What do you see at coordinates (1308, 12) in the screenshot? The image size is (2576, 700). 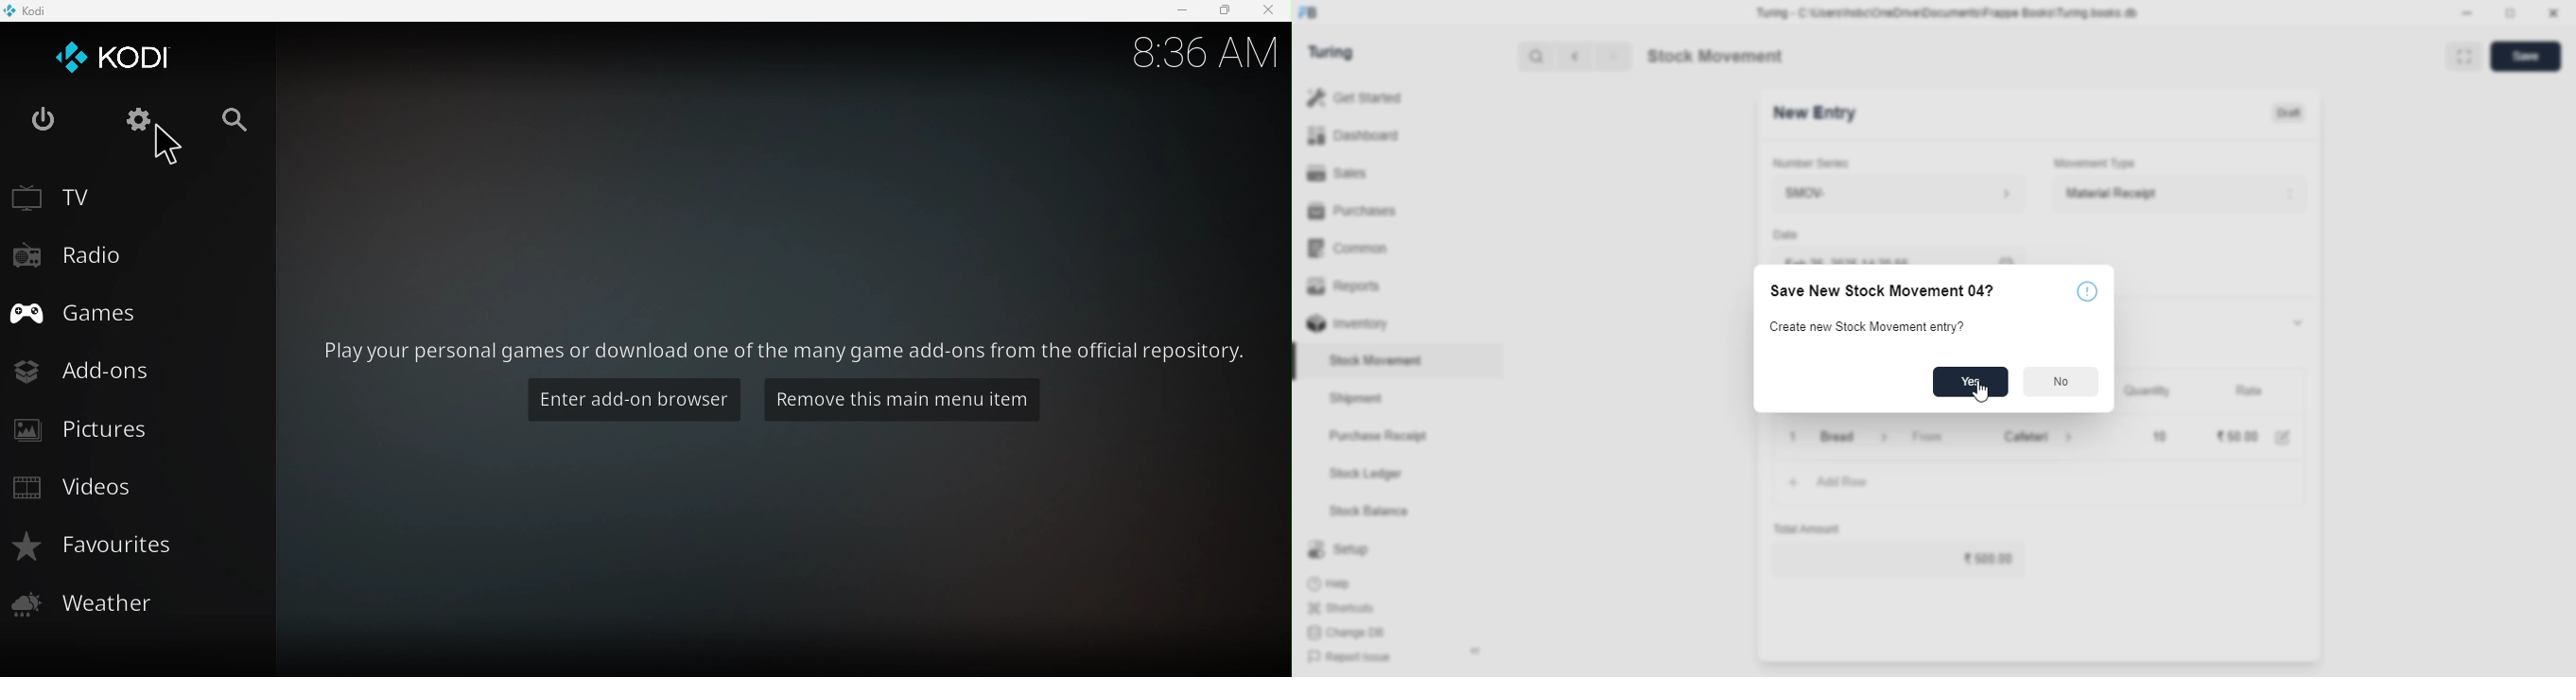 I see `FB-logo` at bounding box center [1308, 12].